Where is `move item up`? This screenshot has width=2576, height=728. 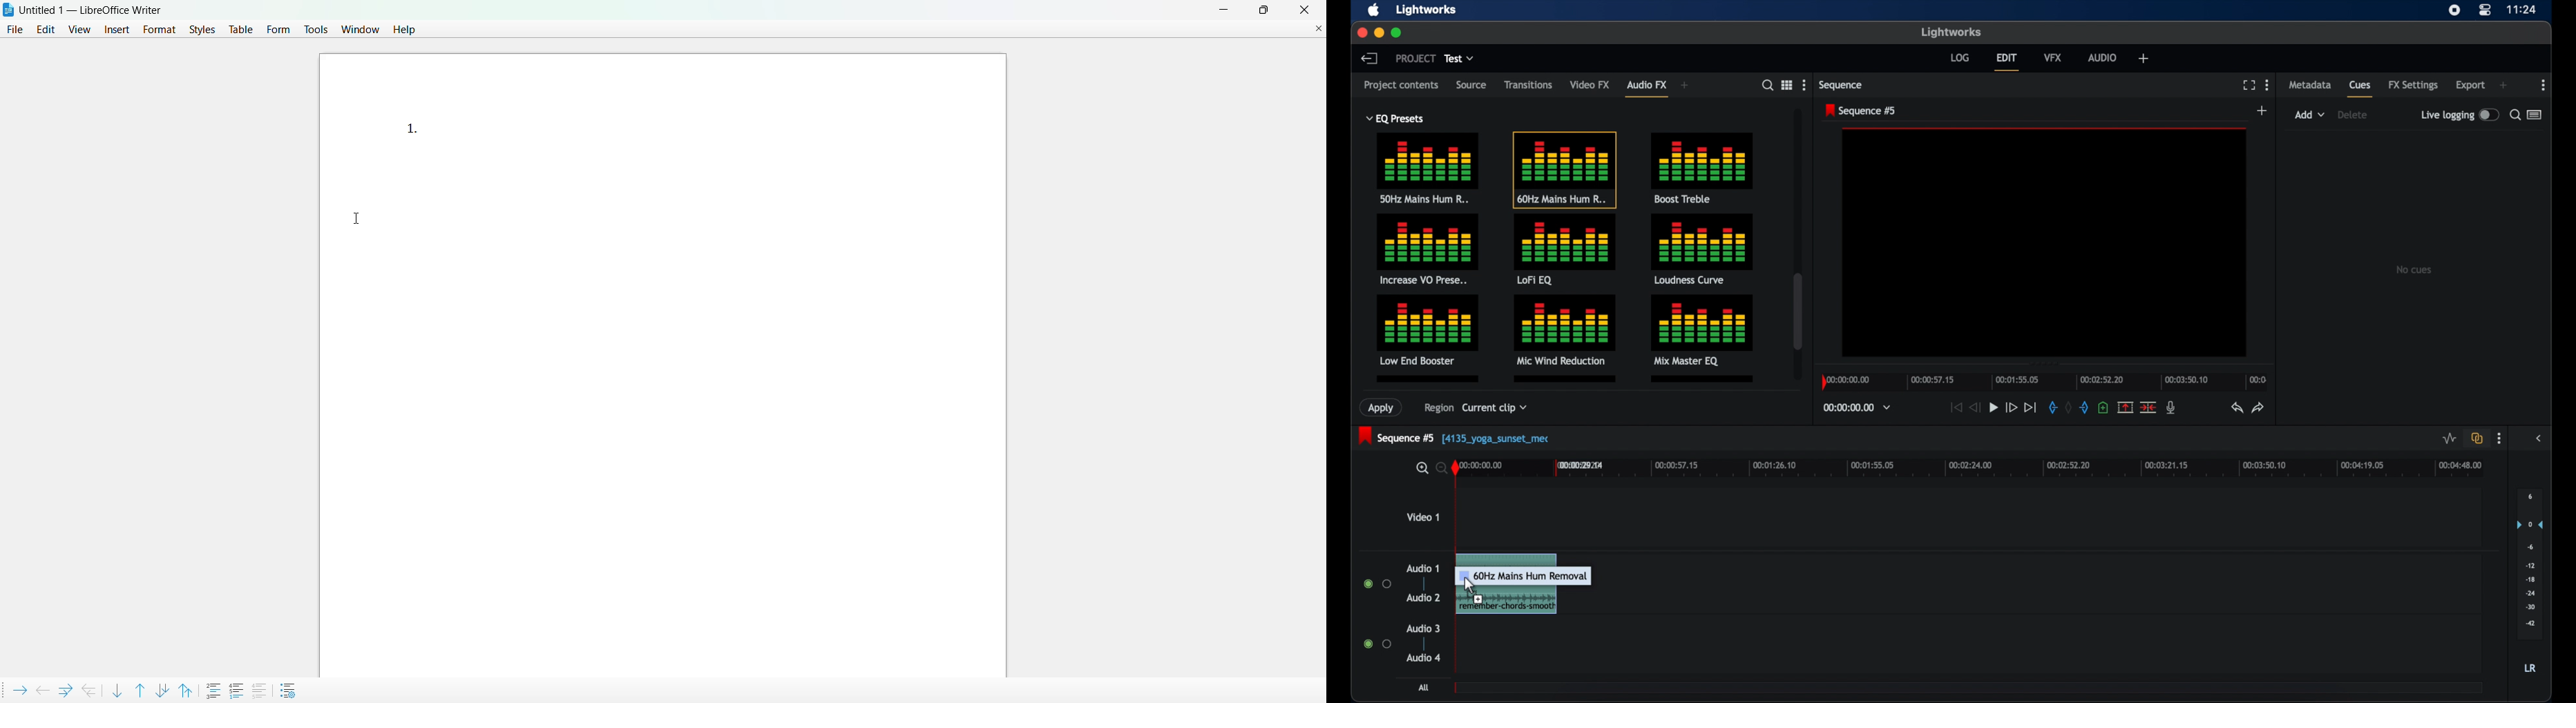
move item up is located at coordinates (139, 688).